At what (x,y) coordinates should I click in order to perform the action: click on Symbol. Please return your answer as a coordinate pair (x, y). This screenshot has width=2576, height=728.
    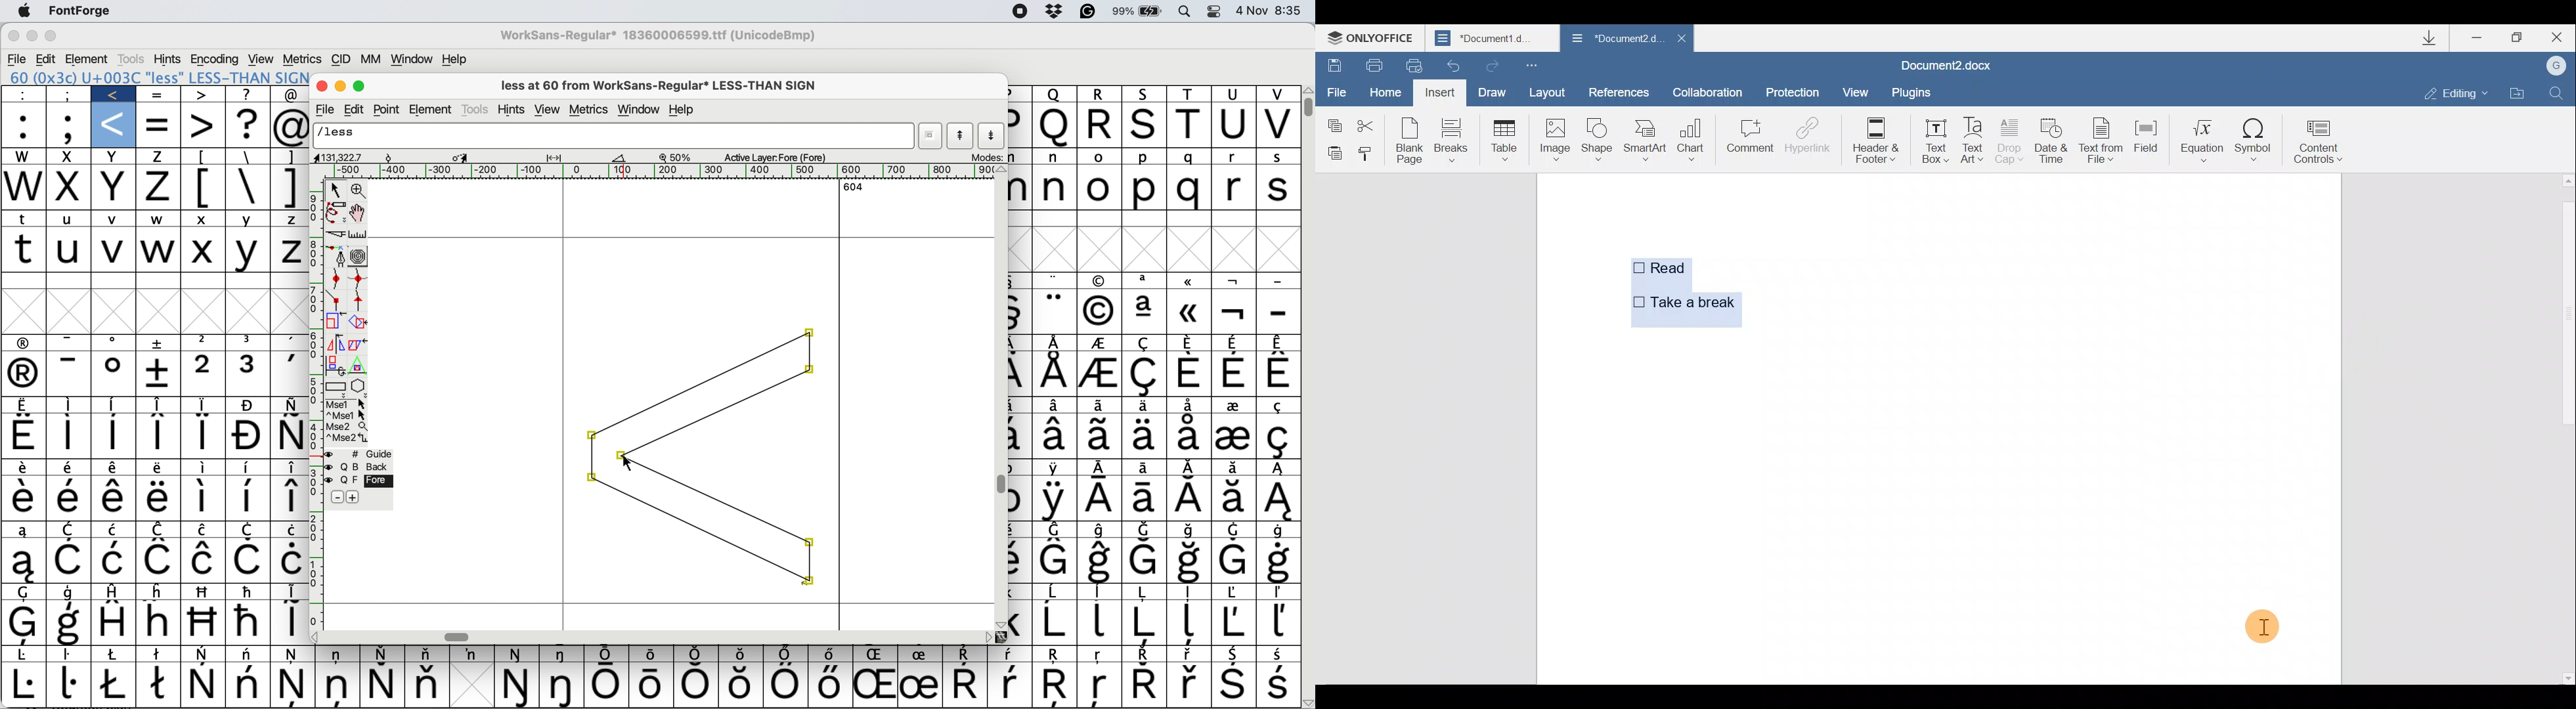
    Looking at the image, I should click on (1056, 500).